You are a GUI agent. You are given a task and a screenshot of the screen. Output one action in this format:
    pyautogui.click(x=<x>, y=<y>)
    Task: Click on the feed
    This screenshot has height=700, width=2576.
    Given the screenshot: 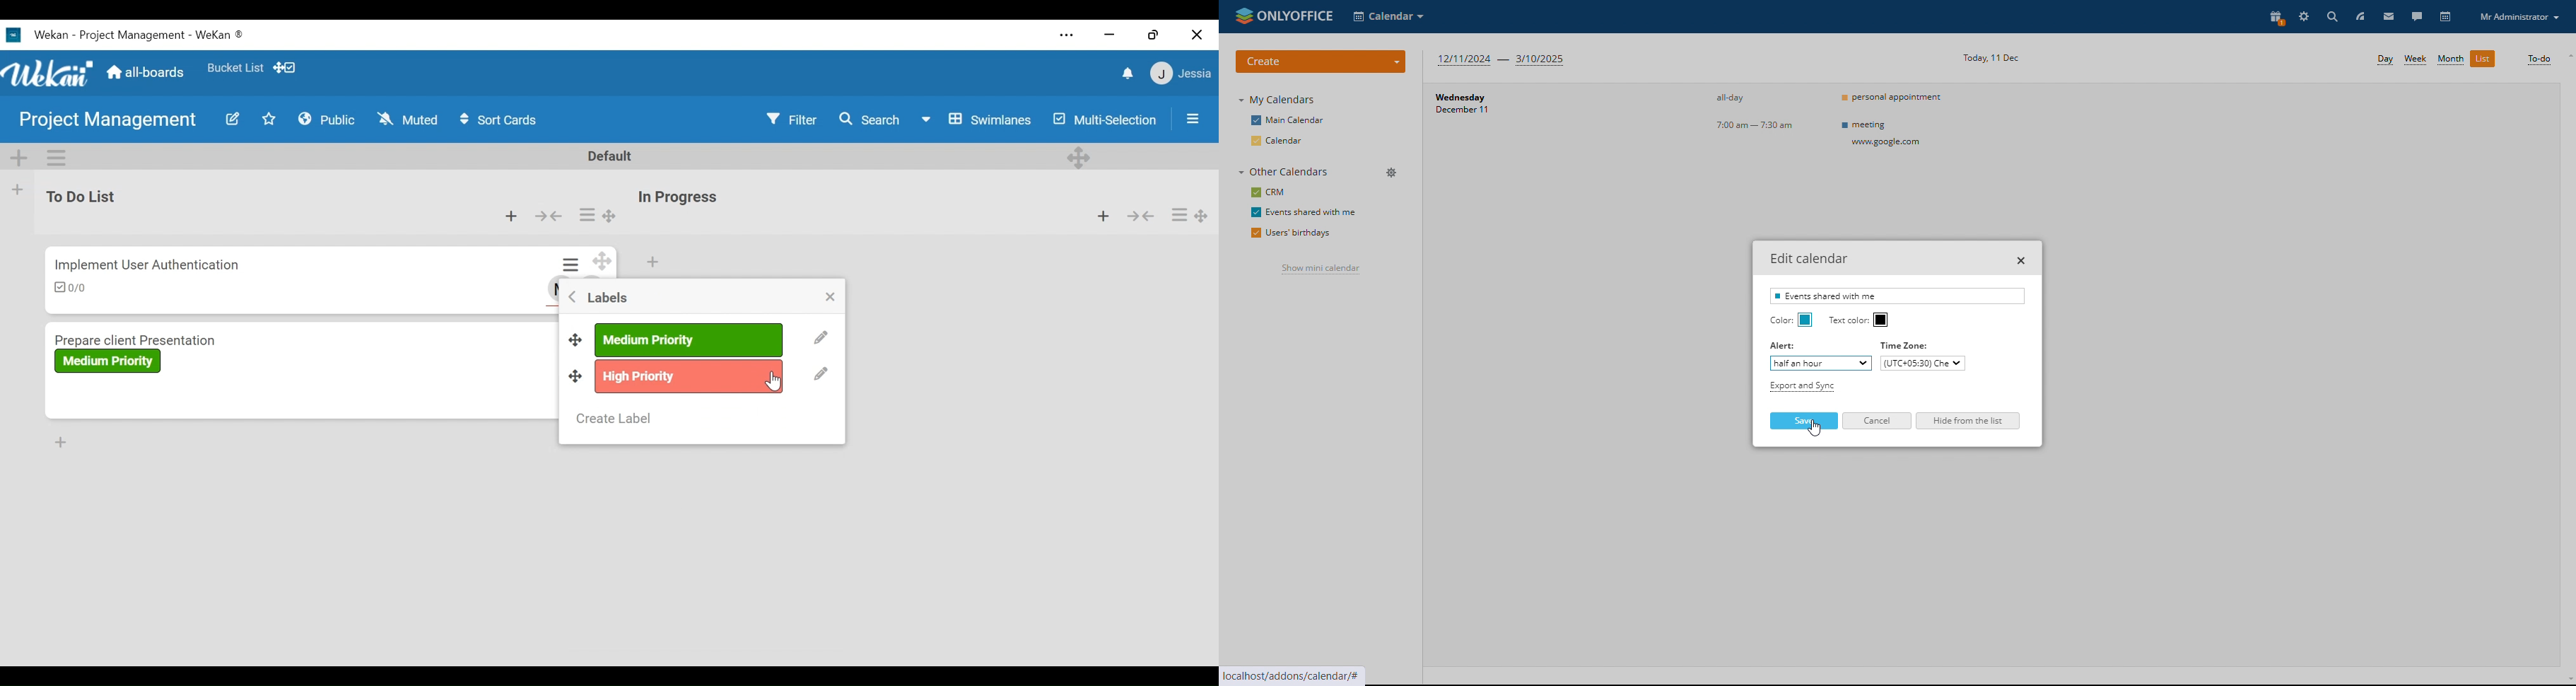 What is the action you would take?
    pyautogui.click(x=2359, y=17)
    